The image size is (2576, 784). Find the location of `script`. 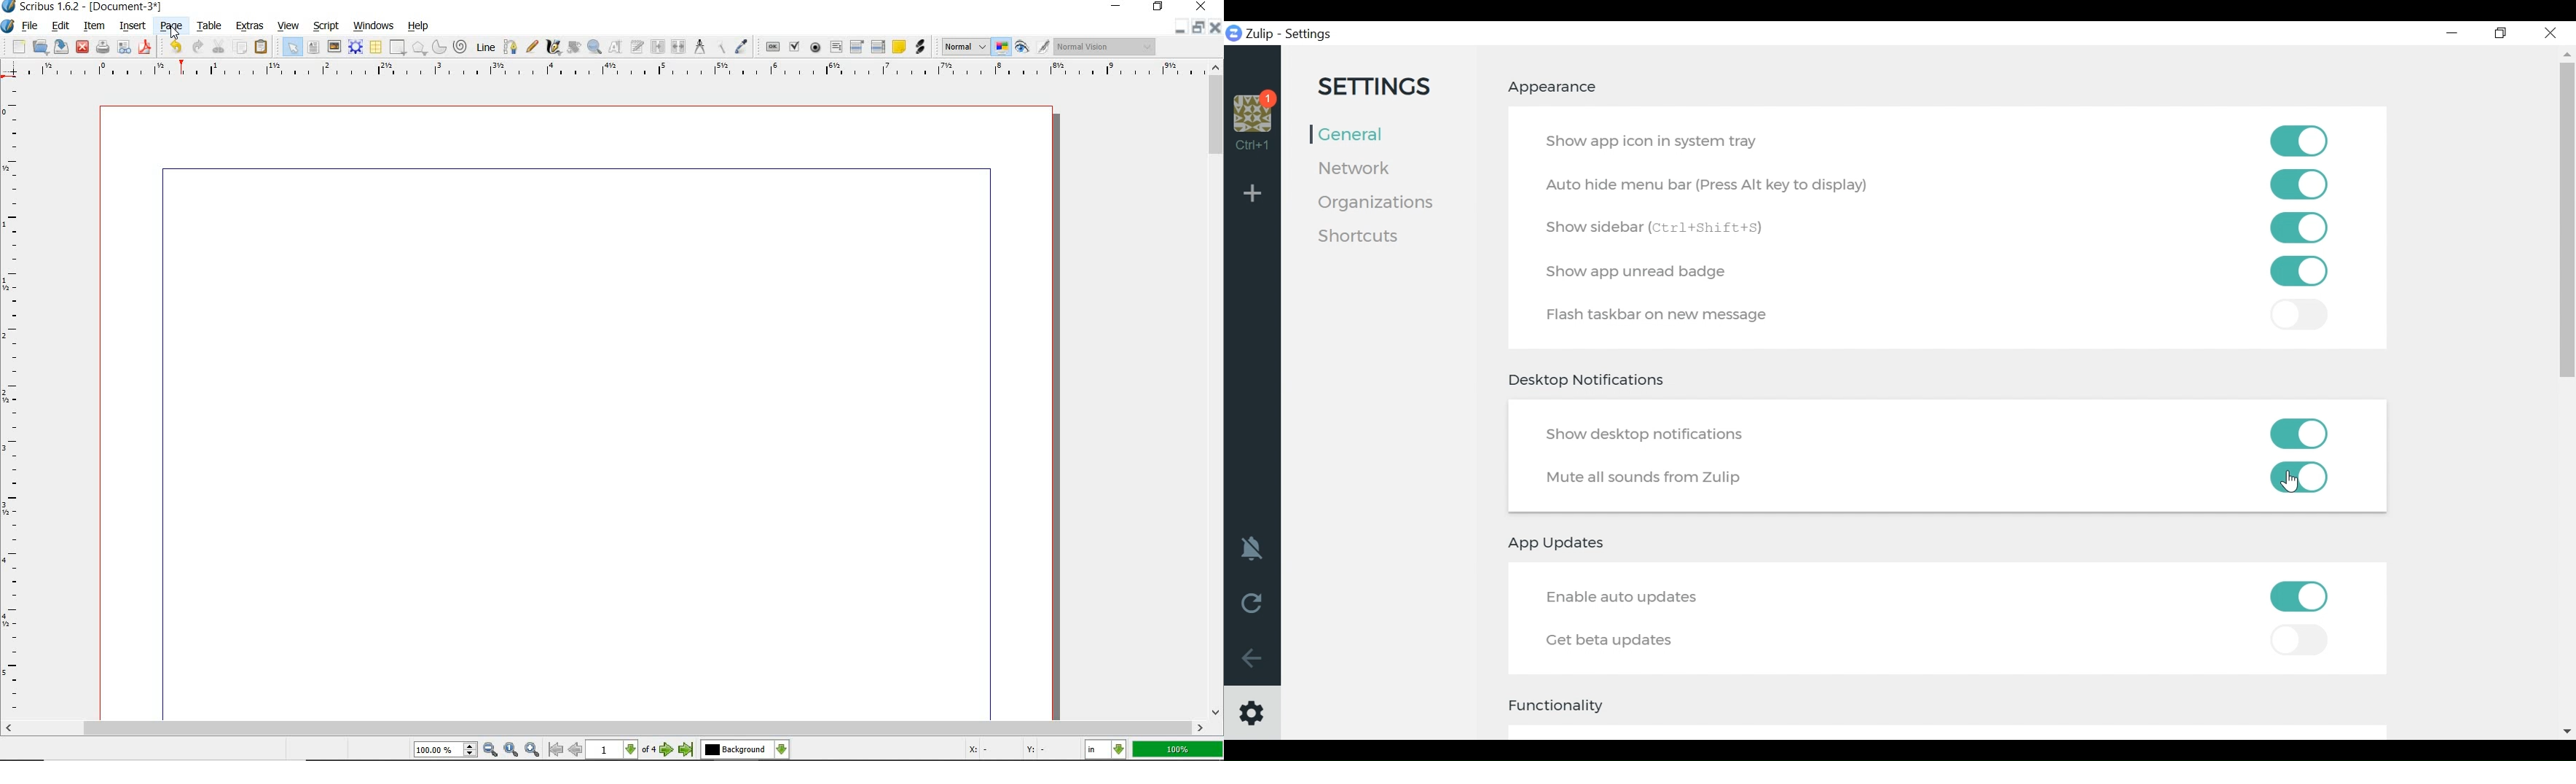

script is located at coordinates (327, 27).